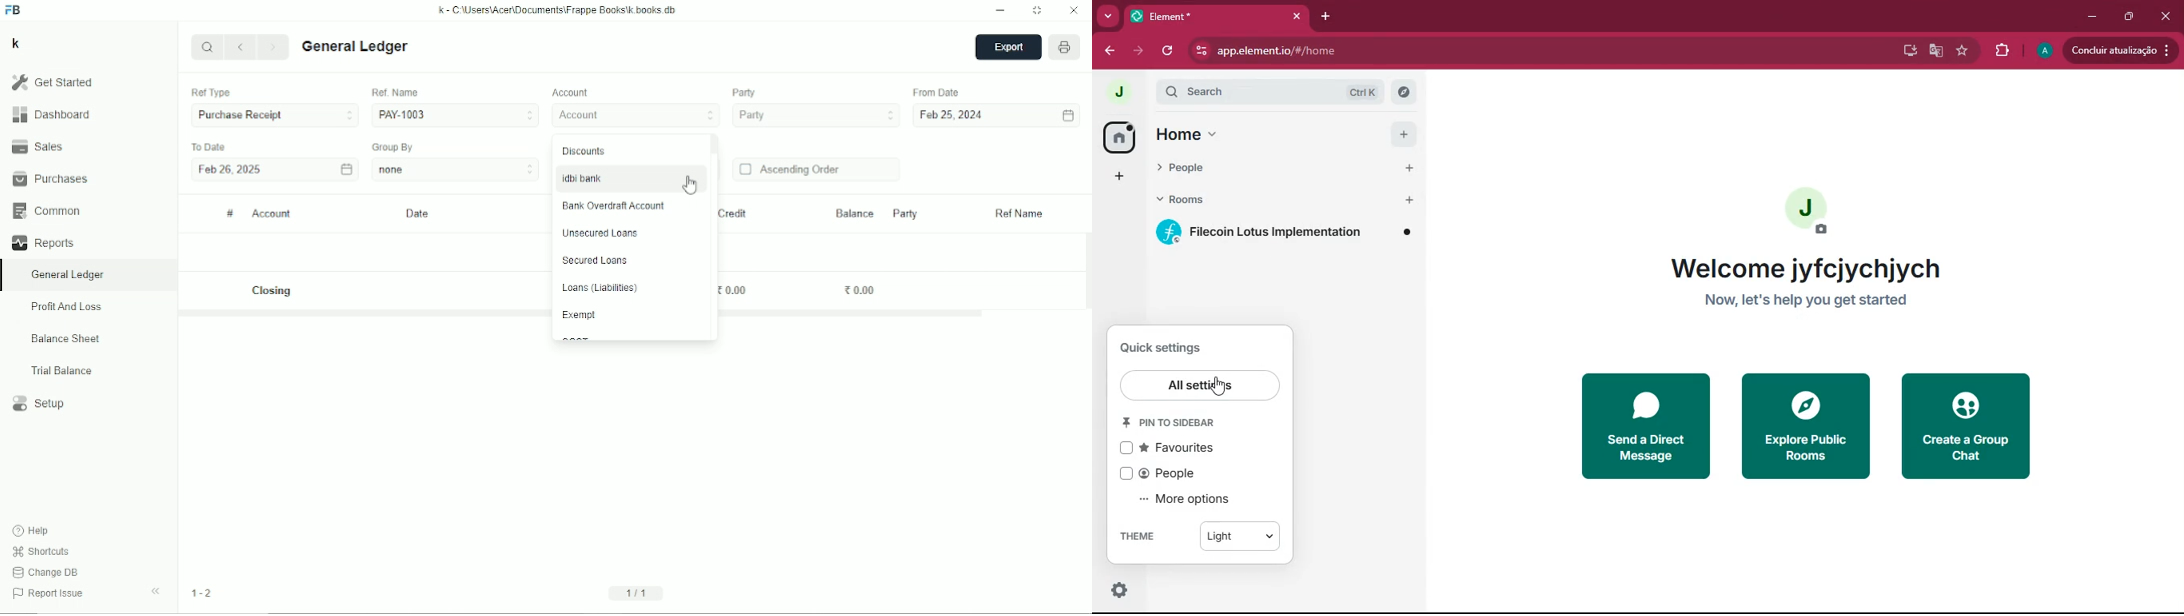 This screenshot has width=2184, height=616. What do you see at coordinates (51, 114) in the screenshot?
I see `Dashboard` at bounding box center [51, 114].